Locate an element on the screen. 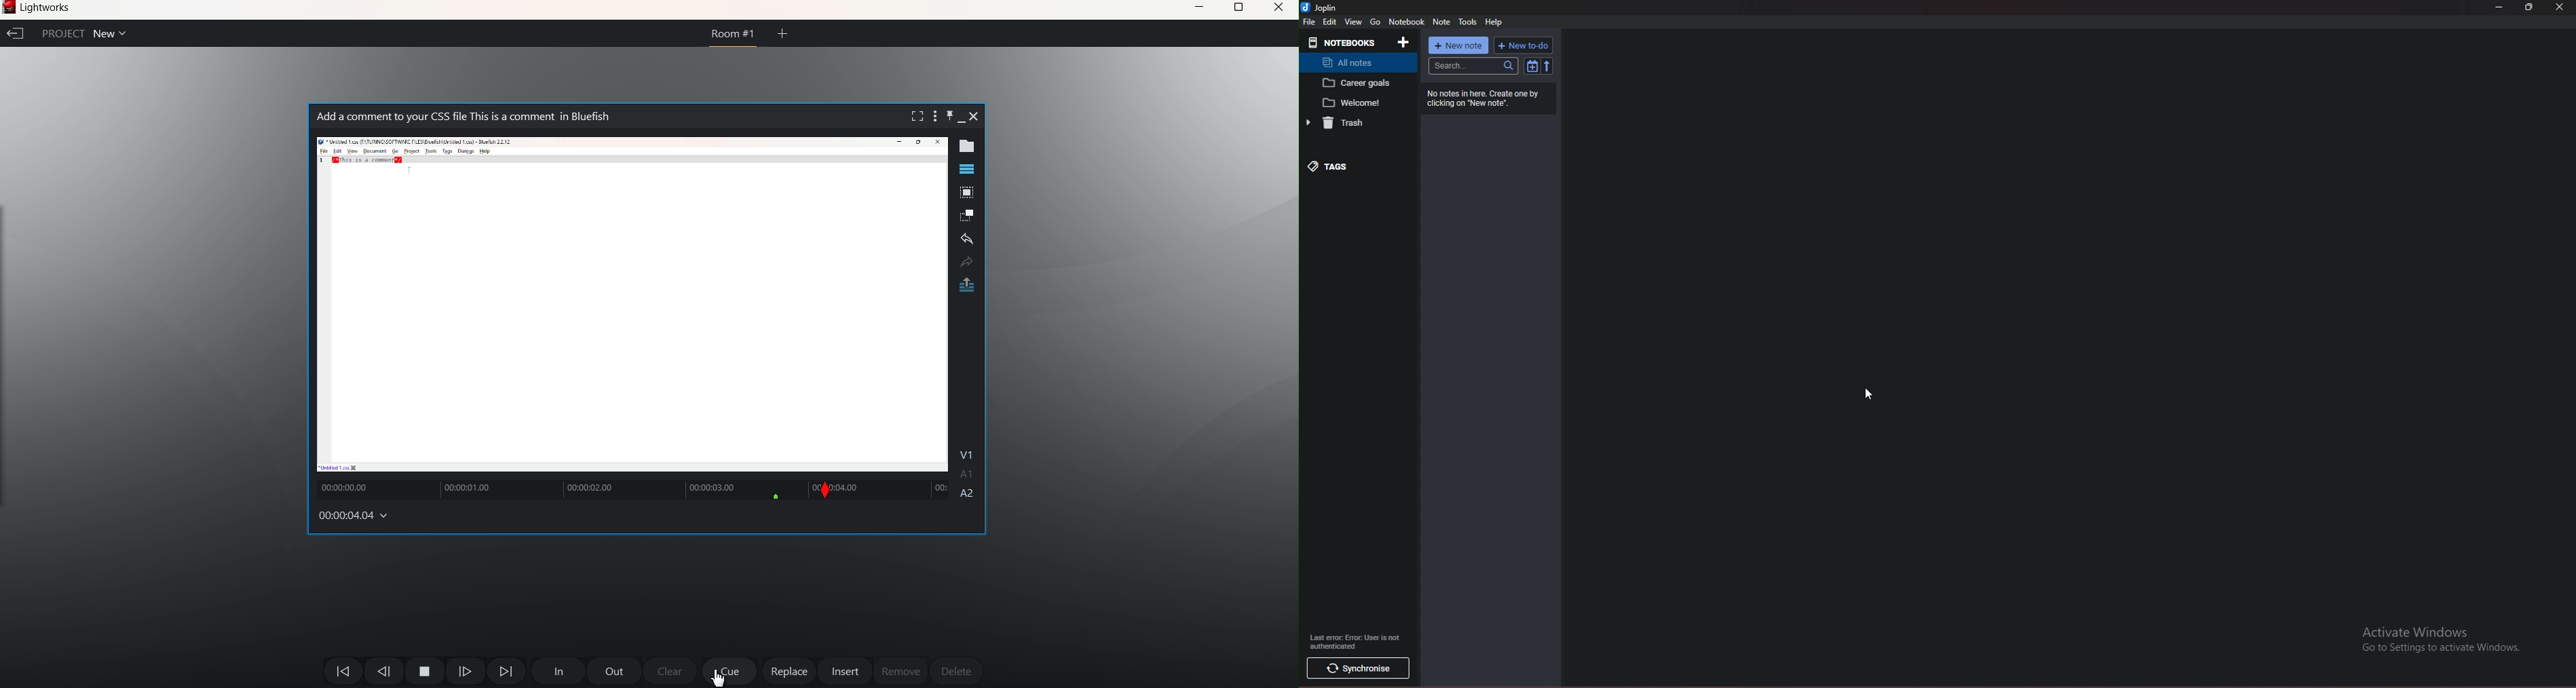 The image size is (2576, 700). info is located at coordinates (1487, 98).